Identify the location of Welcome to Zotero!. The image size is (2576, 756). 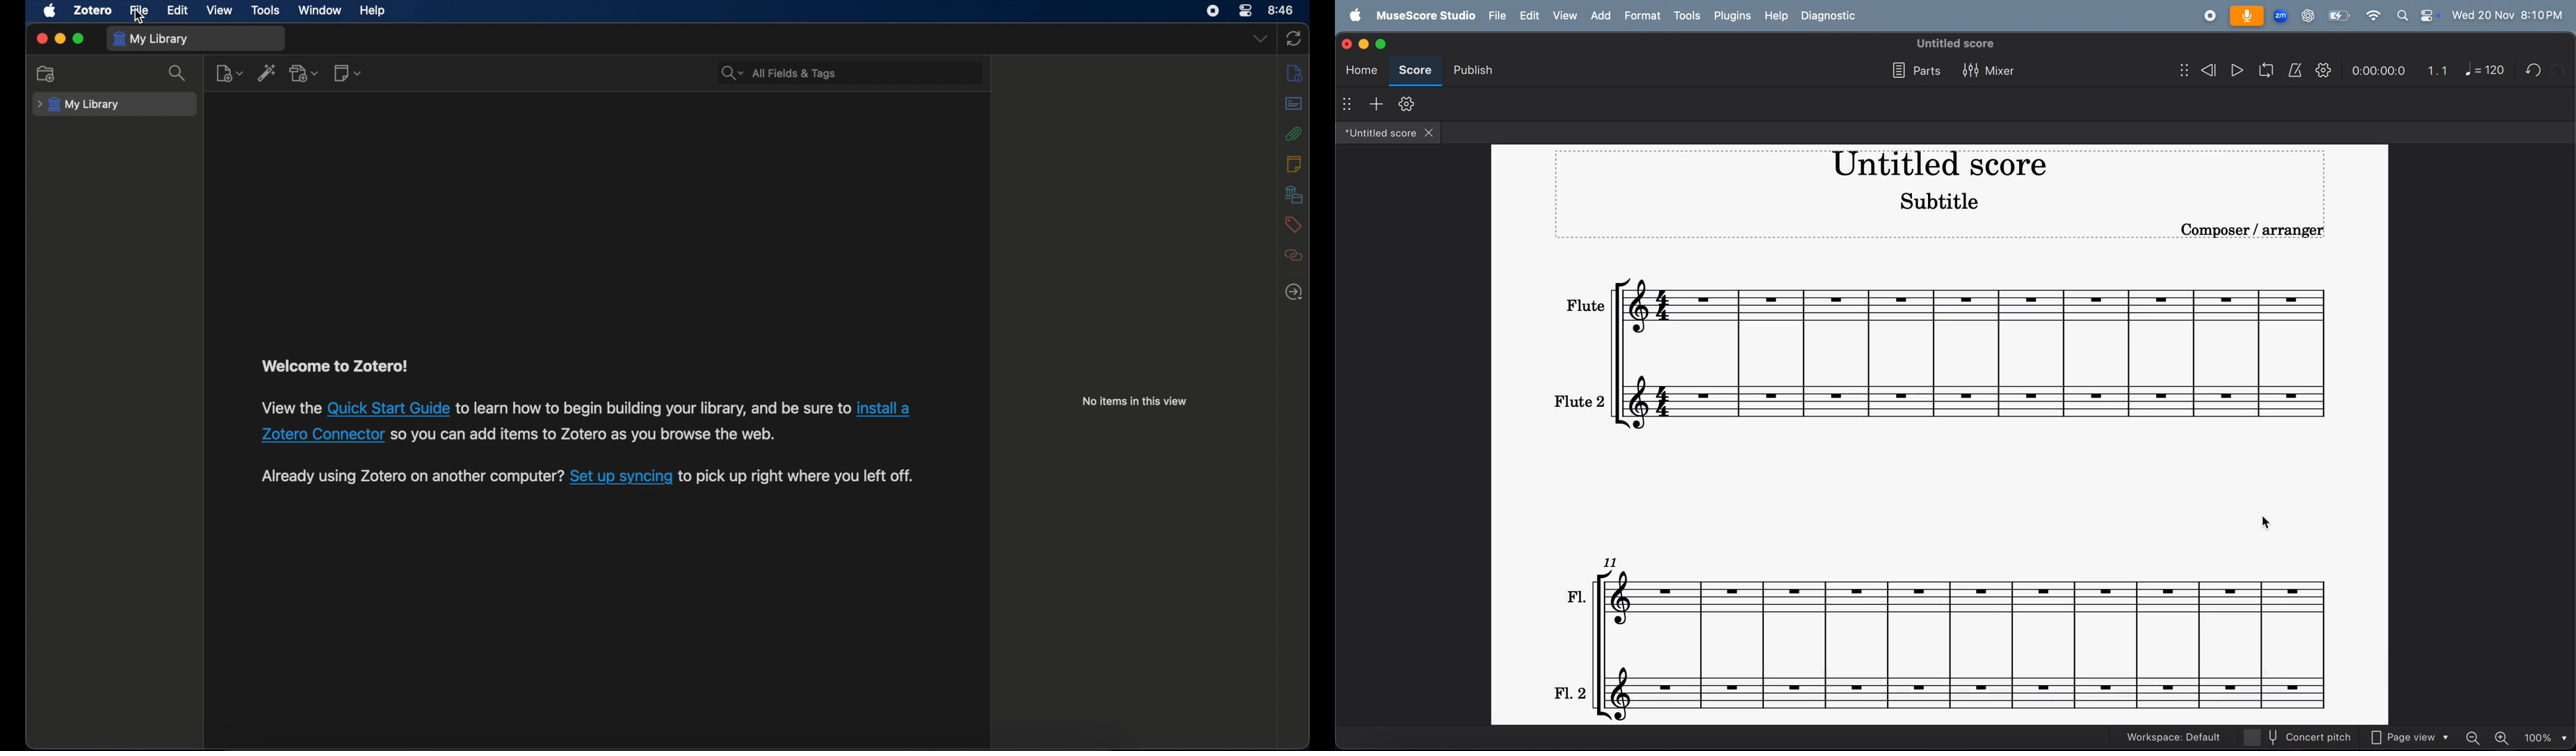
(342, 366).